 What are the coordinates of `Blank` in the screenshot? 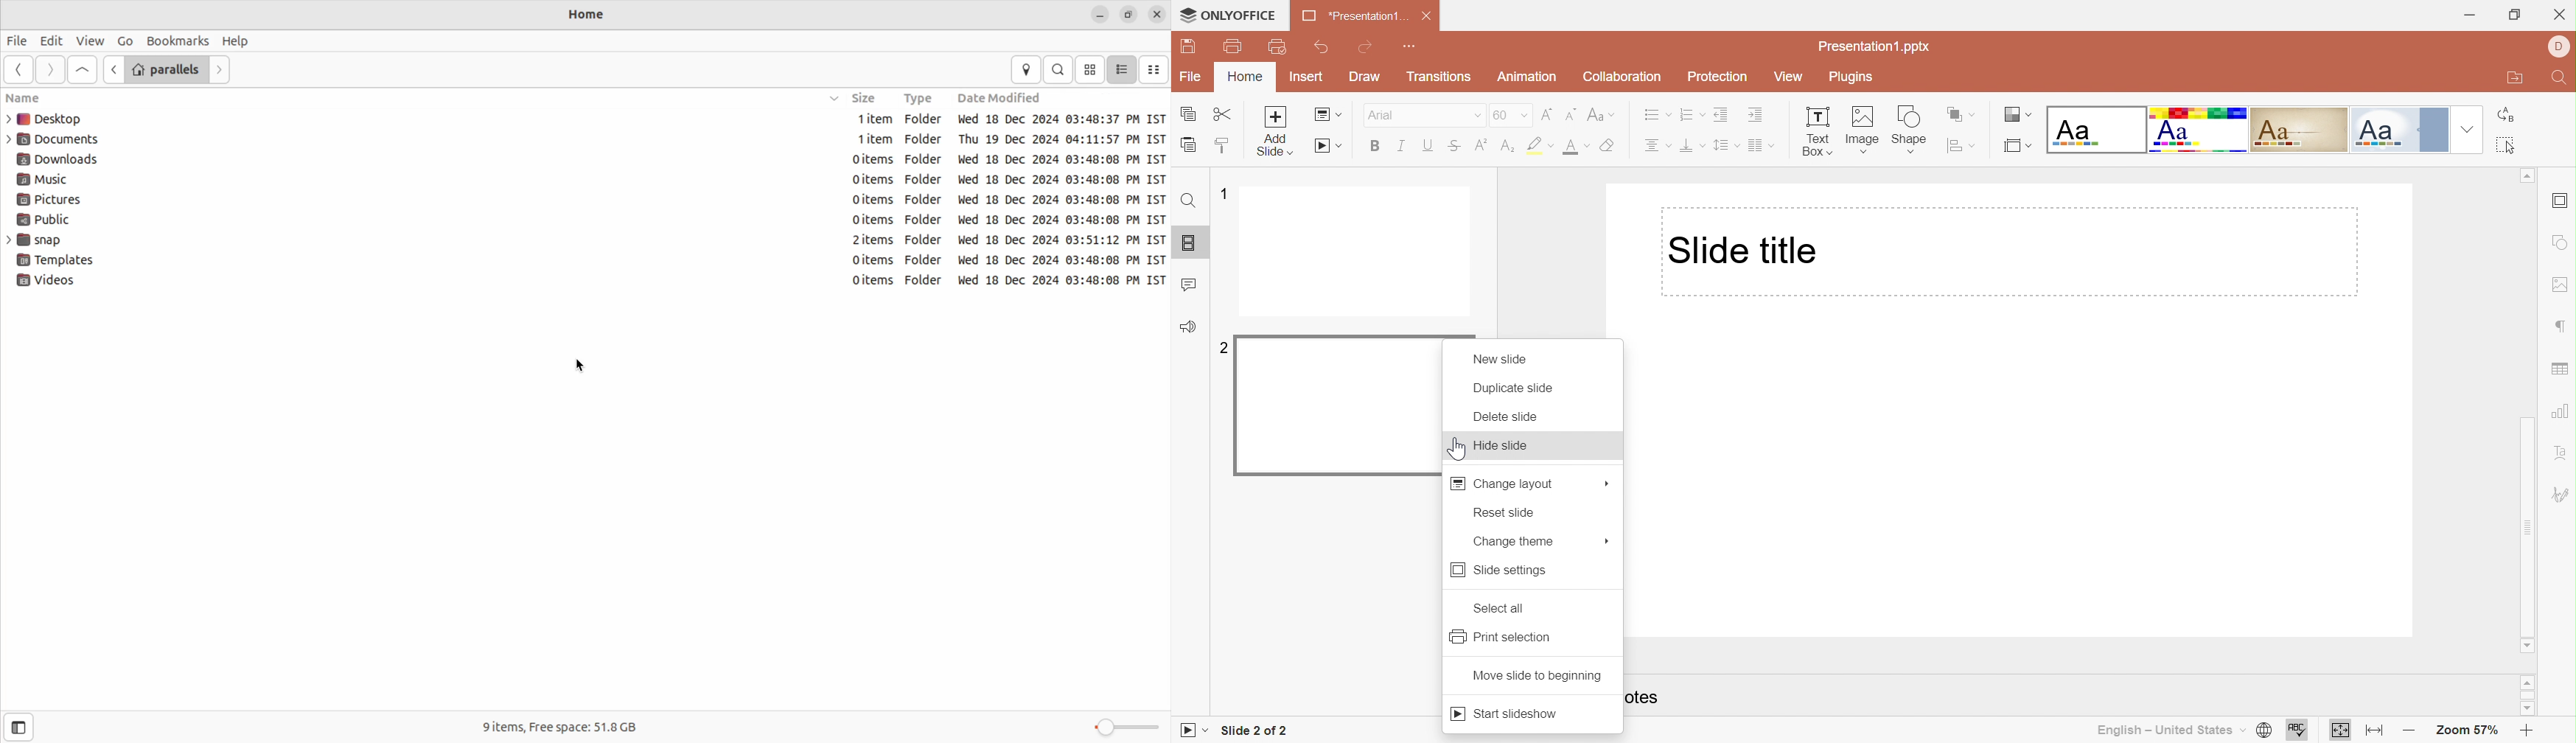 It's located at (2095, 130).